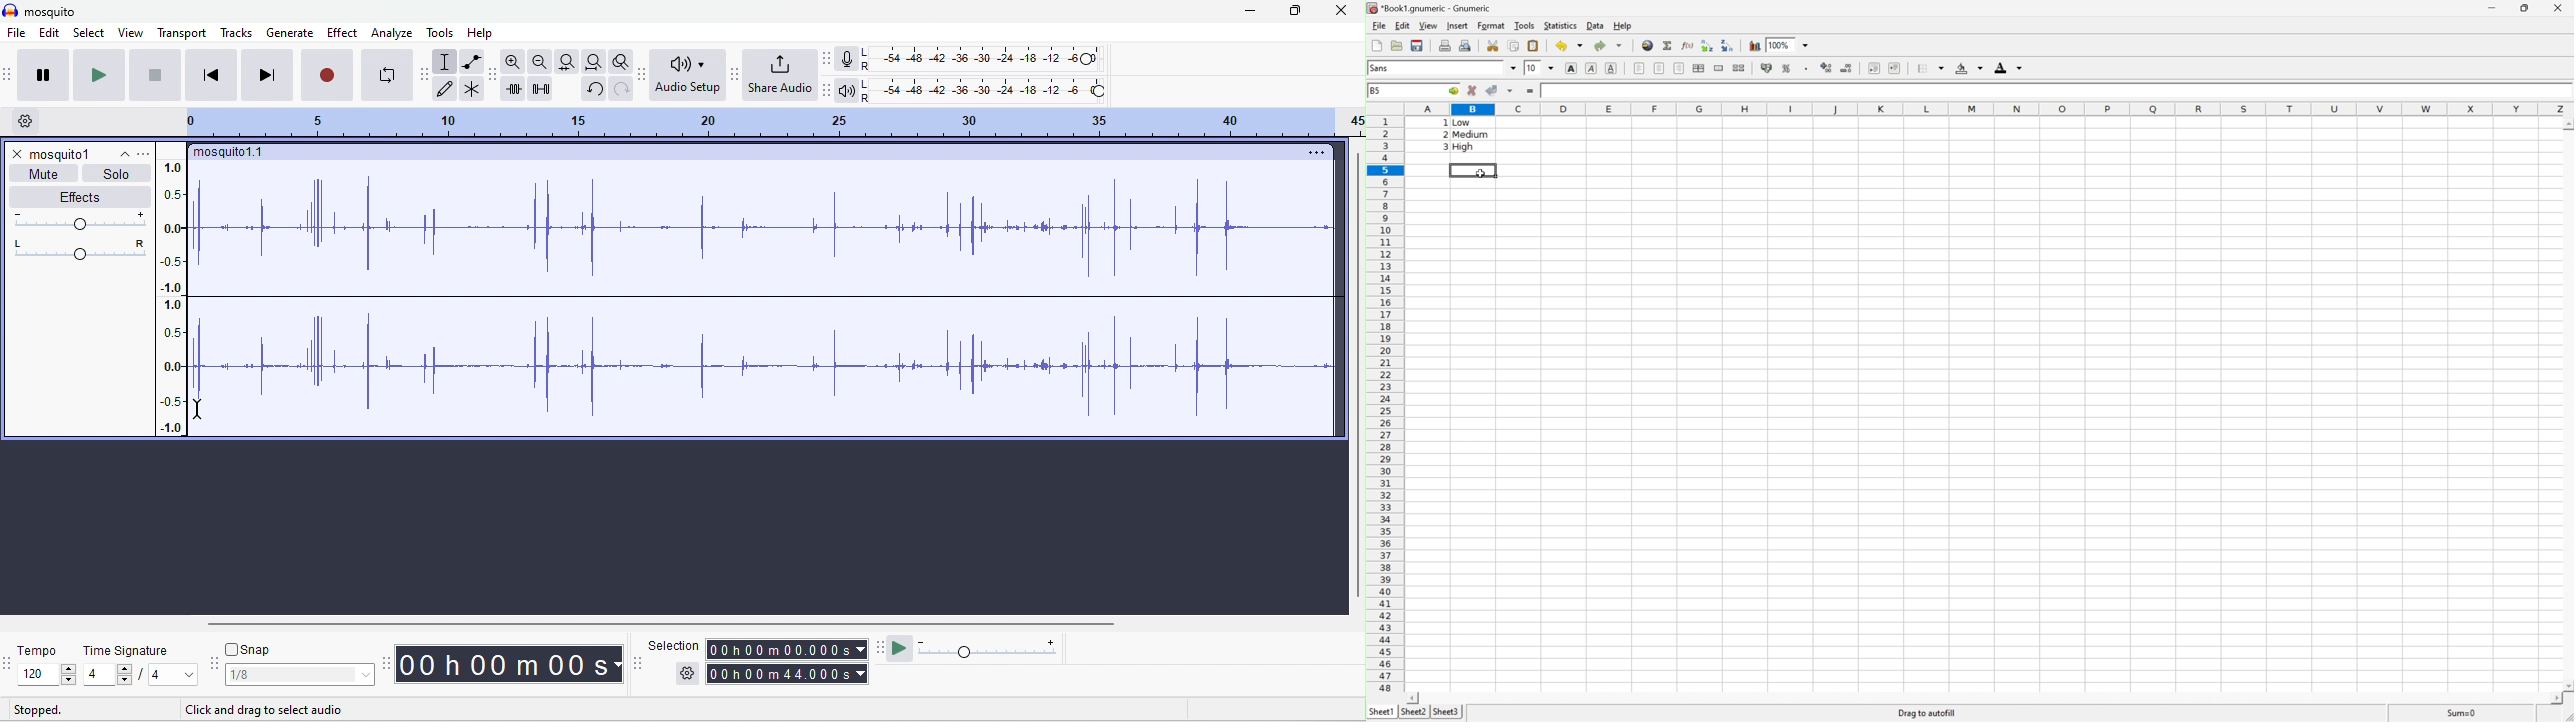 This screenshot has width=2576, height=728. What do you see at coordinates (1689, 45) in the screenshot?
I see `Edit function in current cell` at bounding box center [1689, 45].